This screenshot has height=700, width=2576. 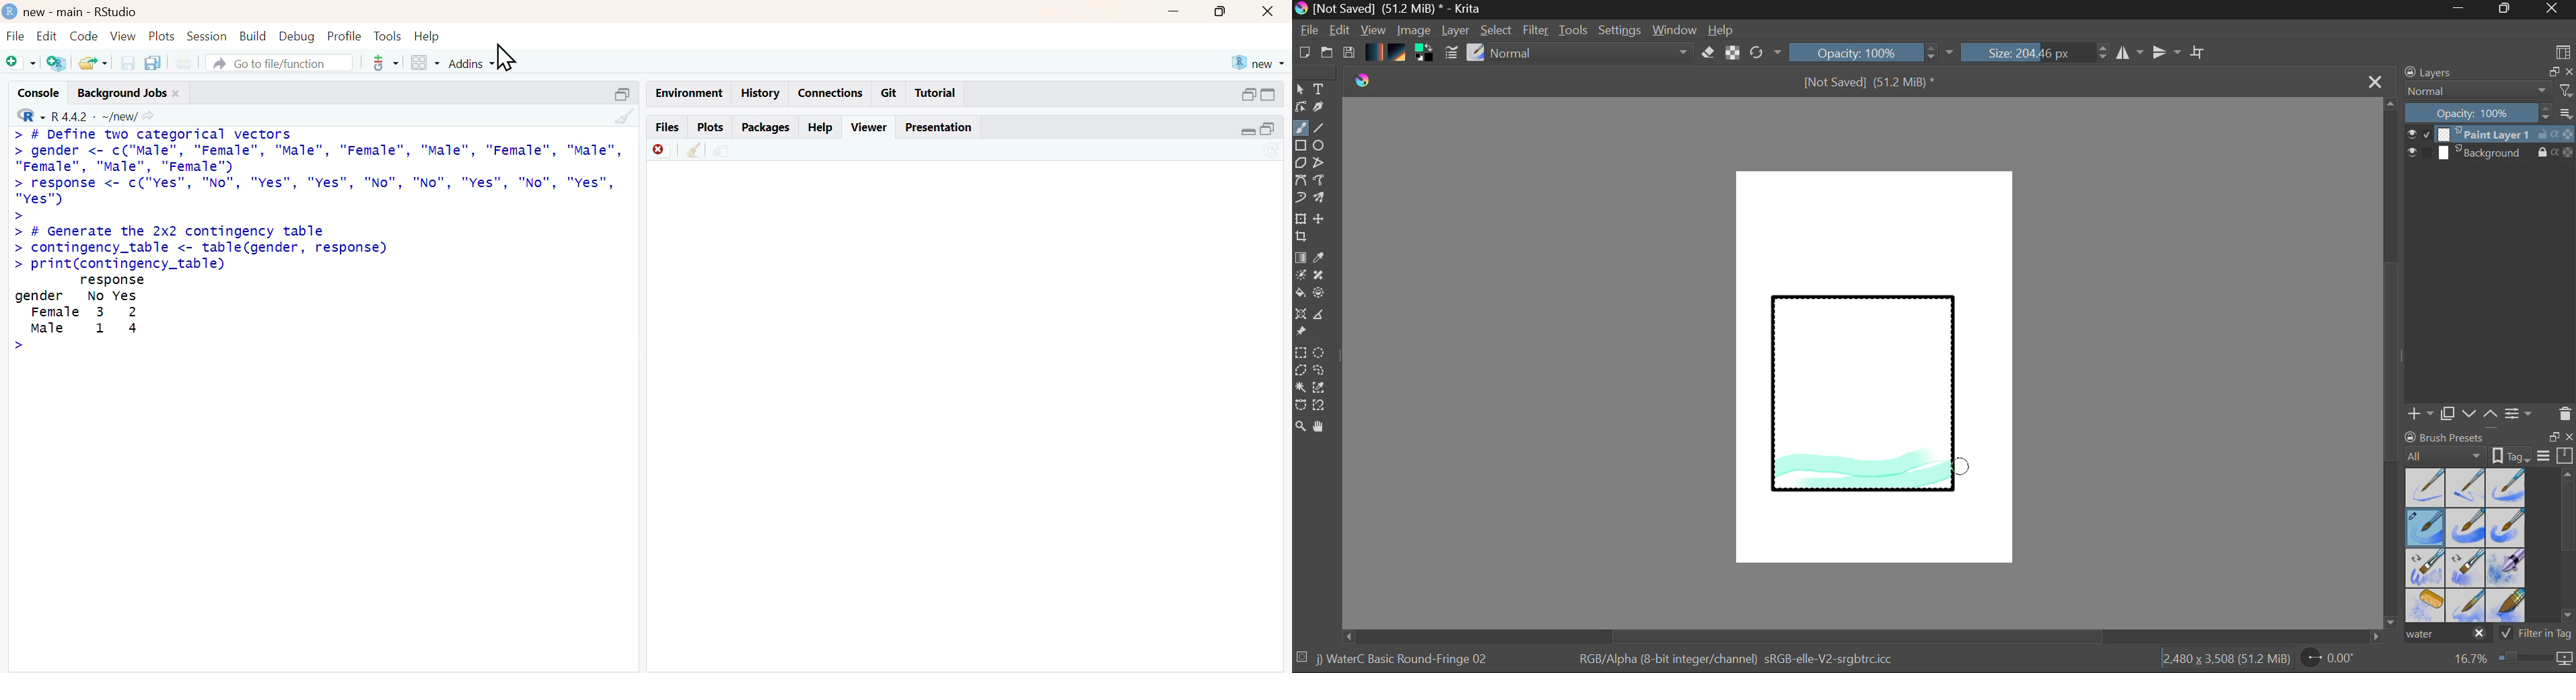 I want to click on cursor, so click(x=506, y=58).